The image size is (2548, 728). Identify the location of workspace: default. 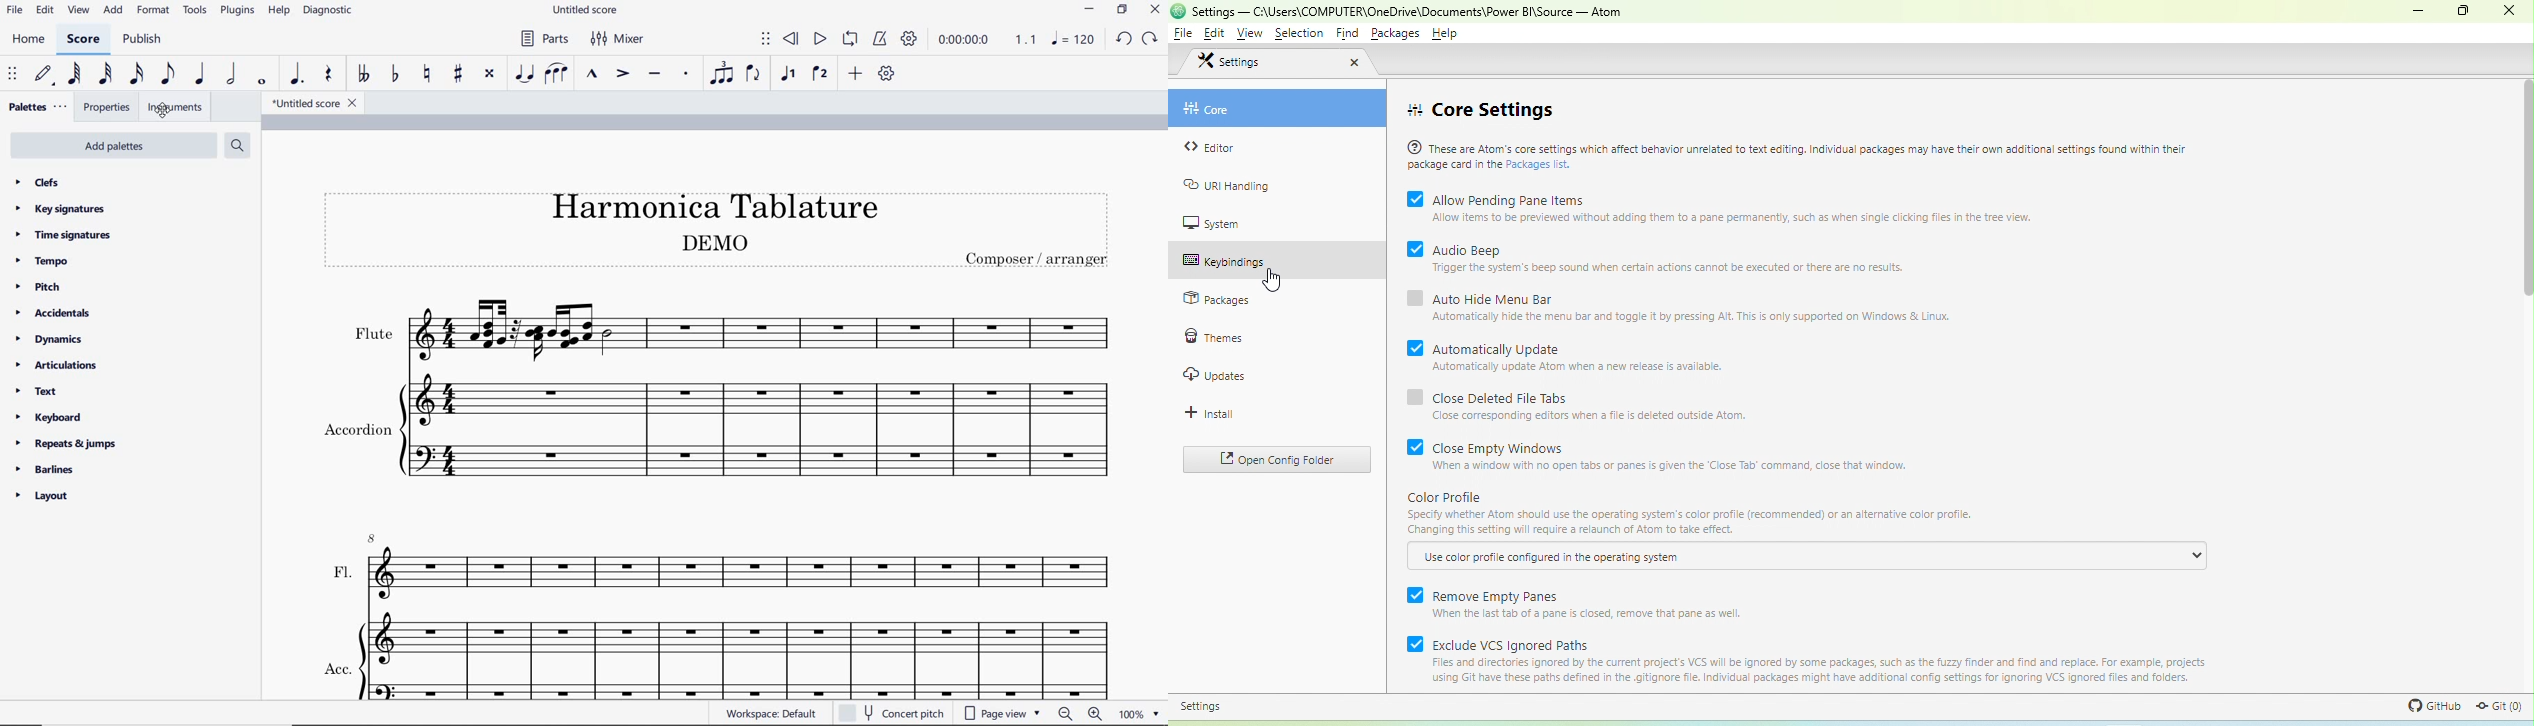
(769, 713).